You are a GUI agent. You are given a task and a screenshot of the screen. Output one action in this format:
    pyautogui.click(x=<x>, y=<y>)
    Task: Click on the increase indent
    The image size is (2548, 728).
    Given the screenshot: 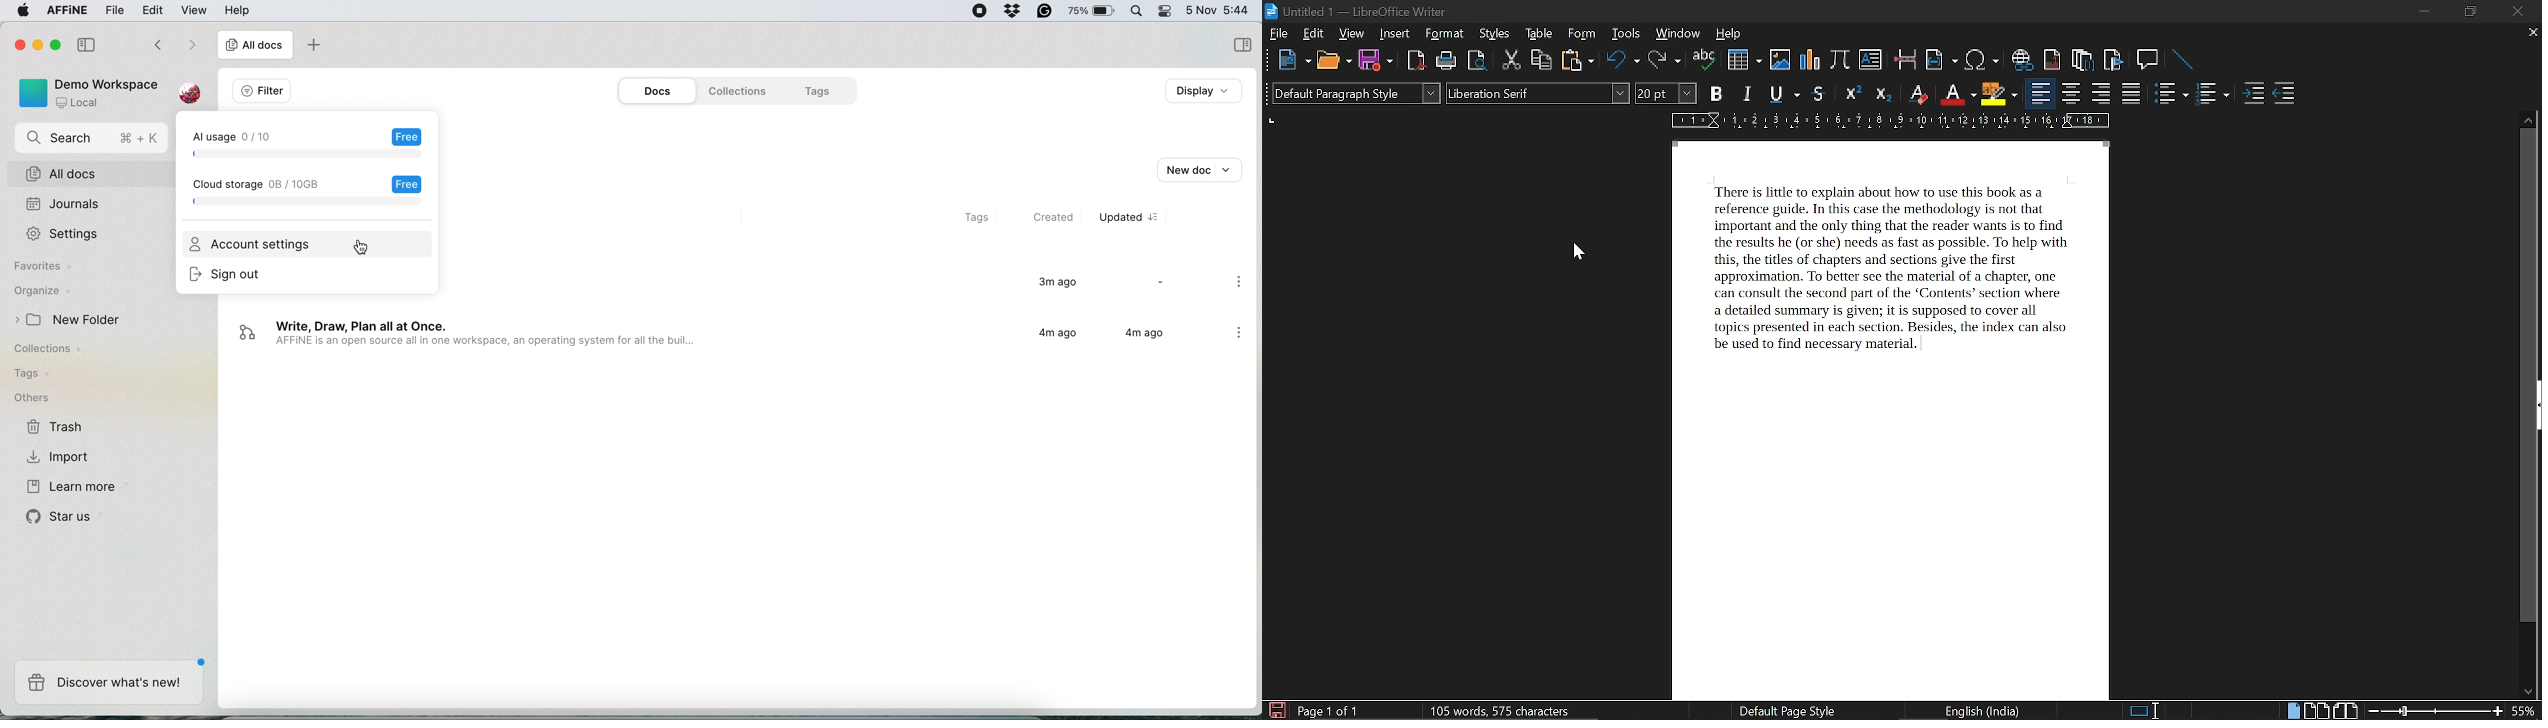 What is the action you would take?
    pyautogui.click(x=2253, y=94)
    